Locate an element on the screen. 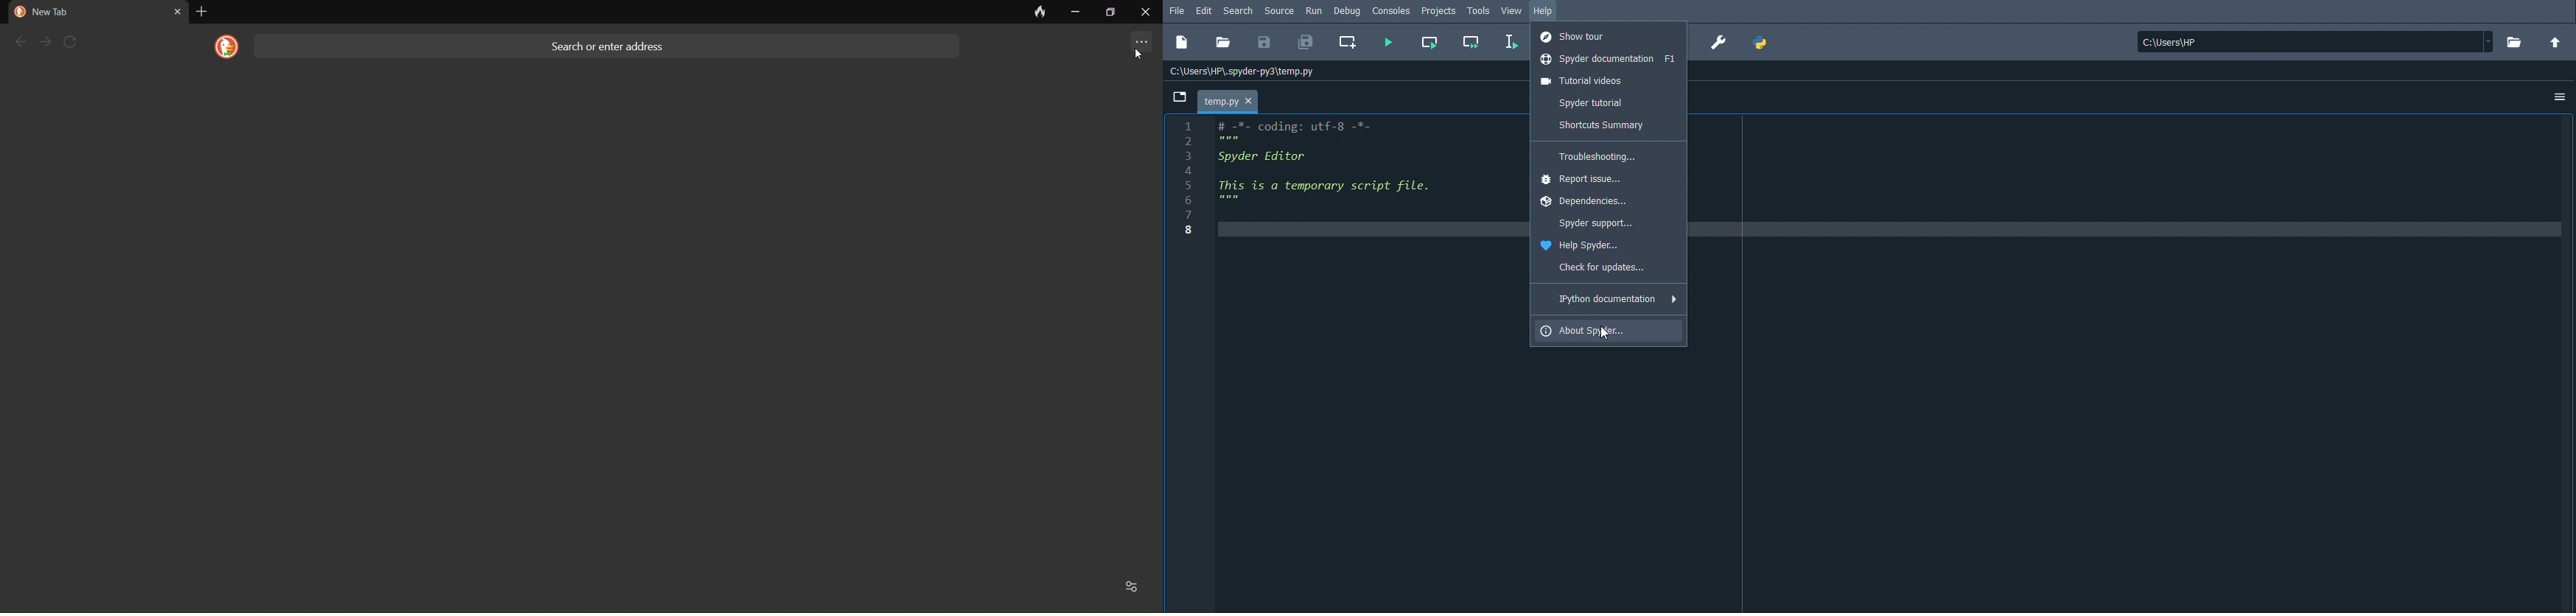 This screenshot has height=616, width=2576. Save all files is located at coordinates (1304, 43).